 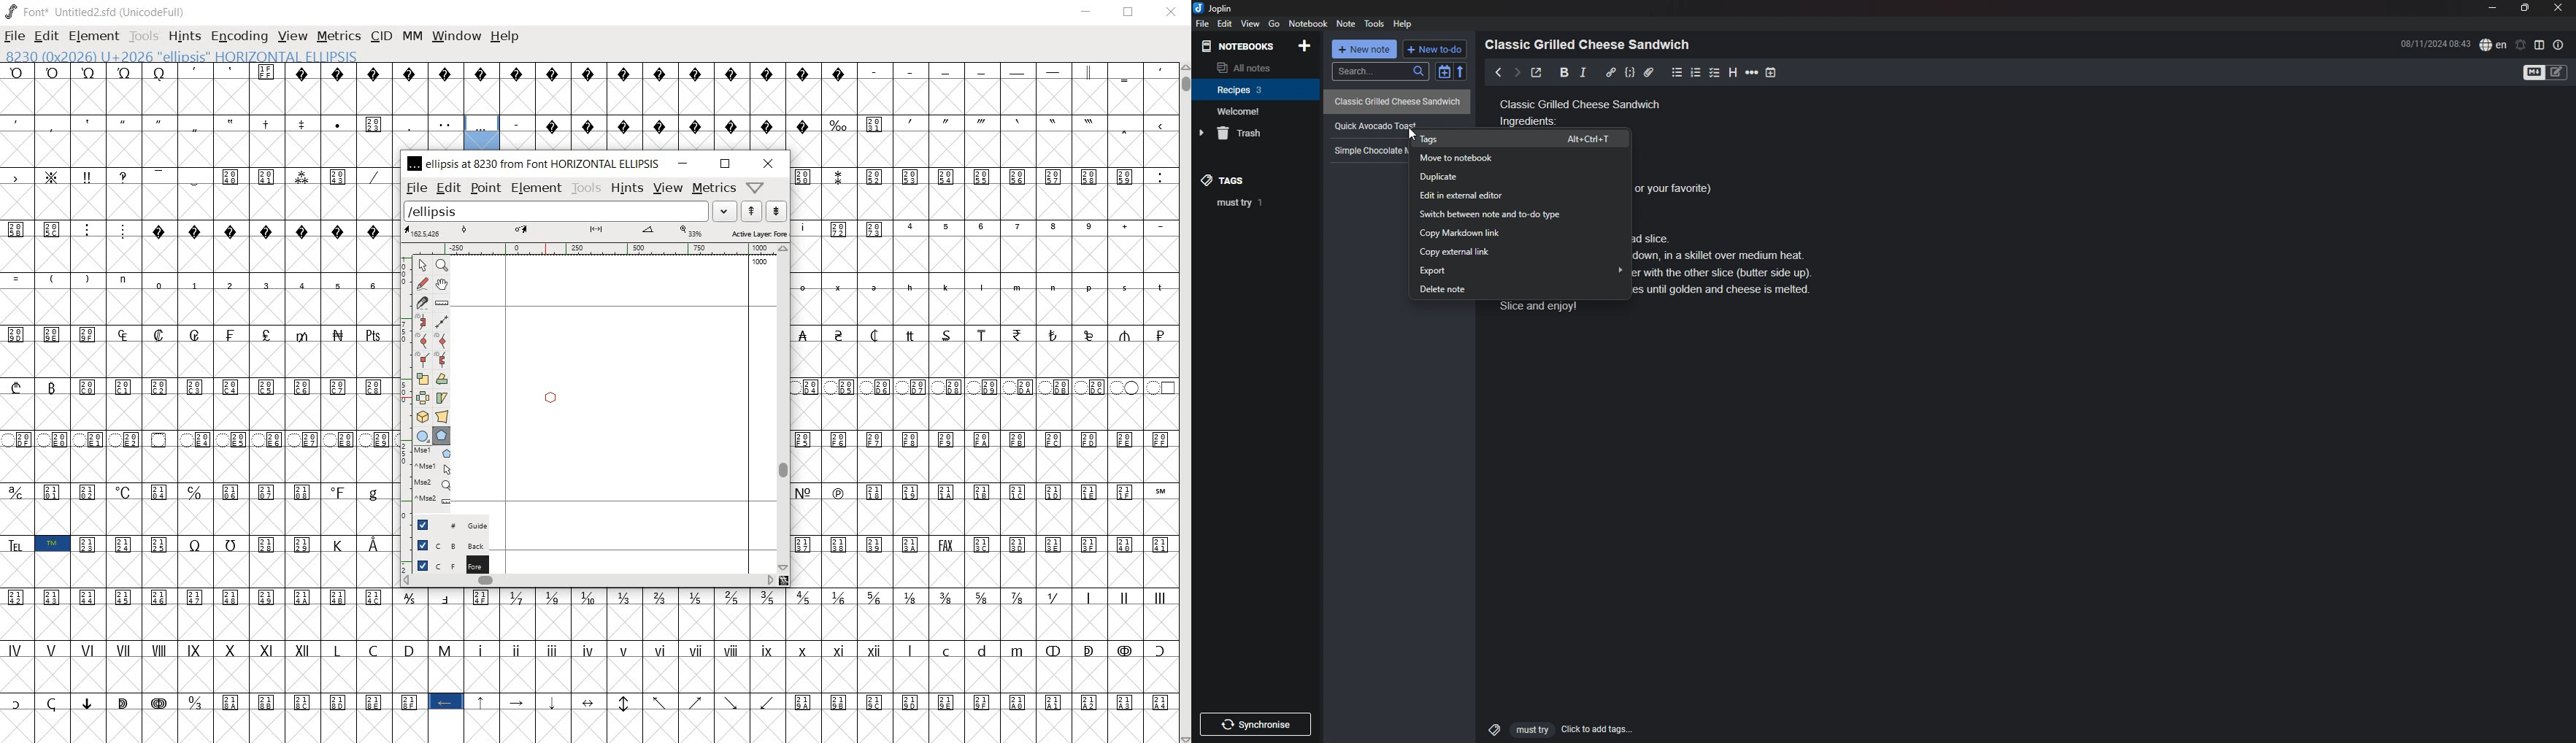 What do you see at coordinates (588, 580) in the screenshot?
I see `scrollbar` at bounding box center [588, 580].